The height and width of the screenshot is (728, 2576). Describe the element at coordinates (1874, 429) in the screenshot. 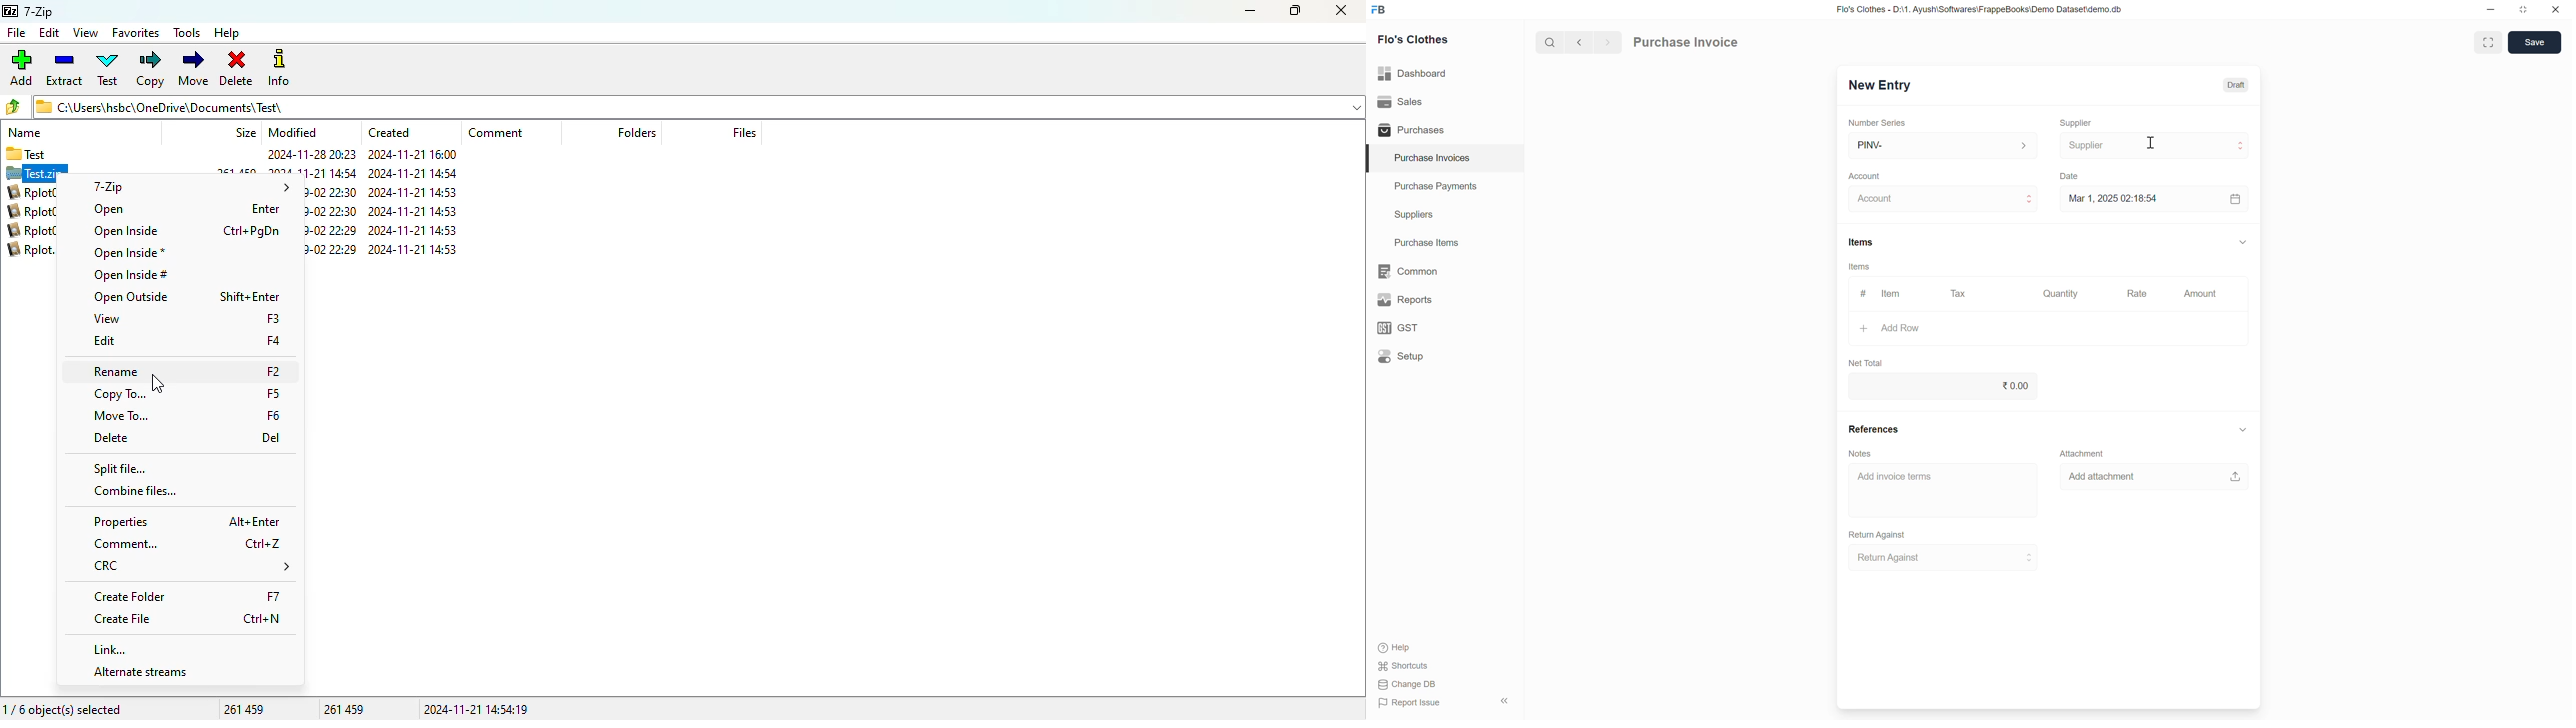

I see `References` at that location.